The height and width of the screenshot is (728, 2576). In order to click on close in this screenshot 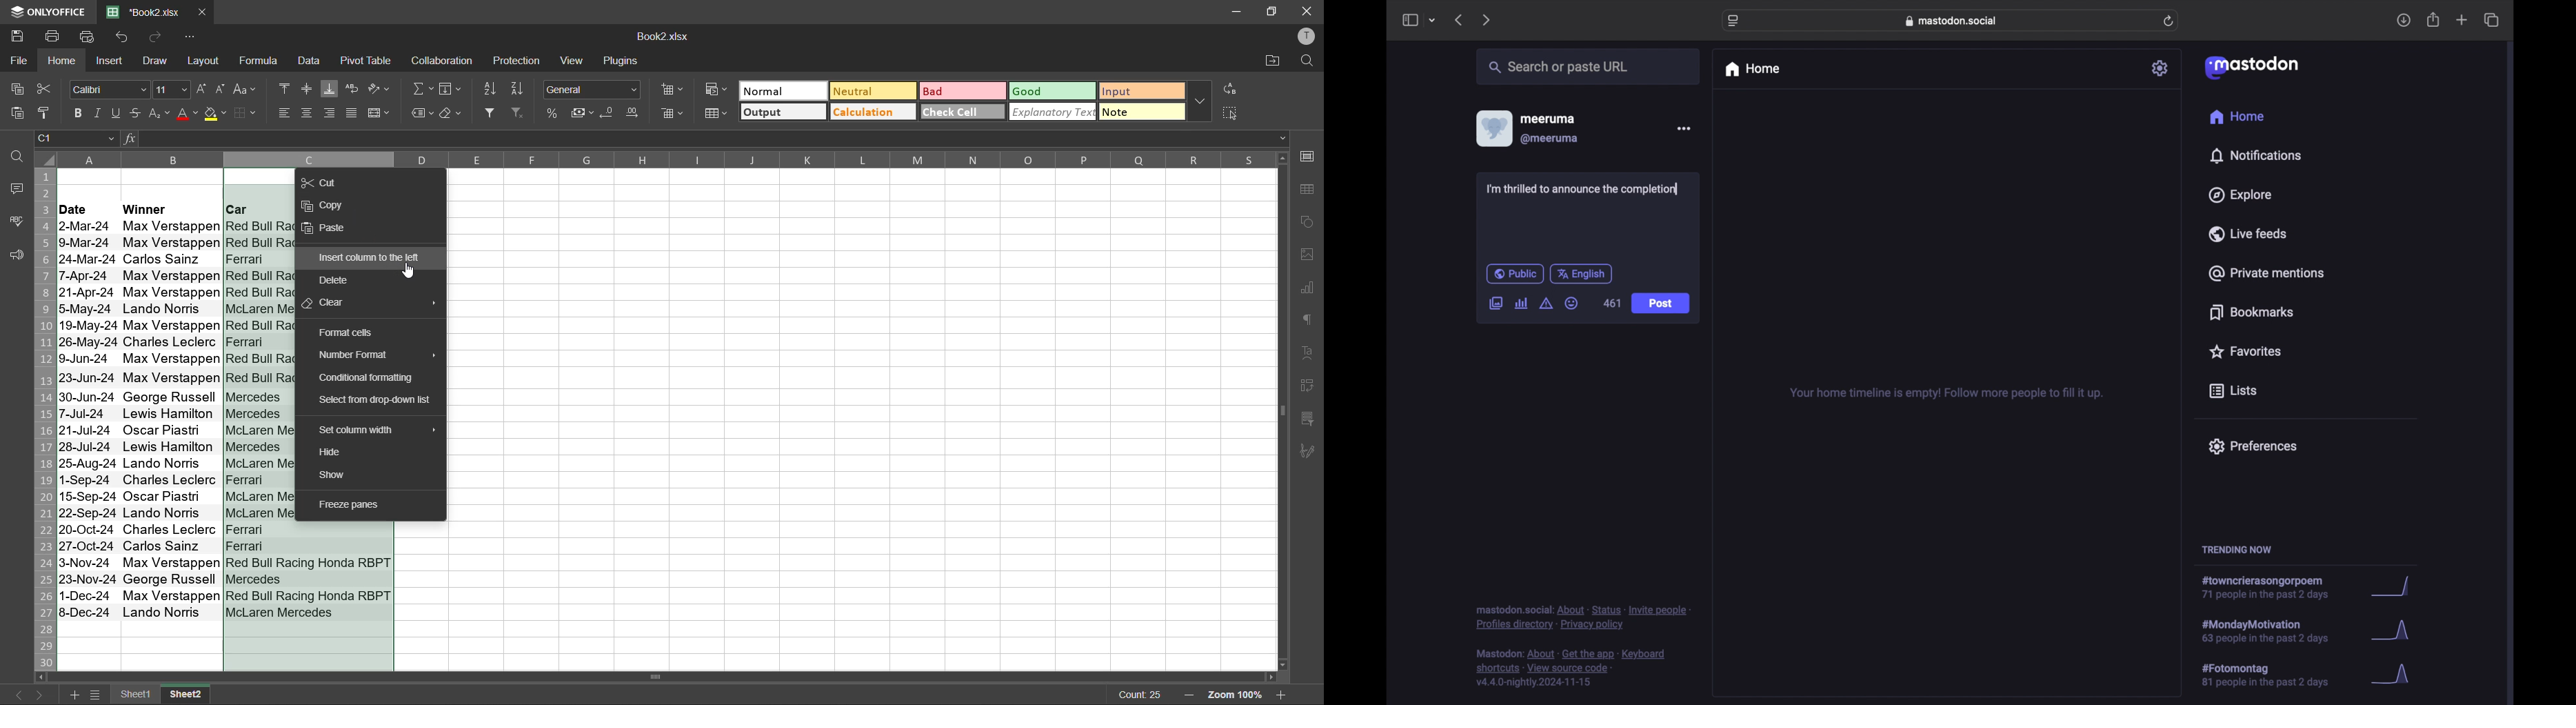, I will do `click(1305, 10)`.